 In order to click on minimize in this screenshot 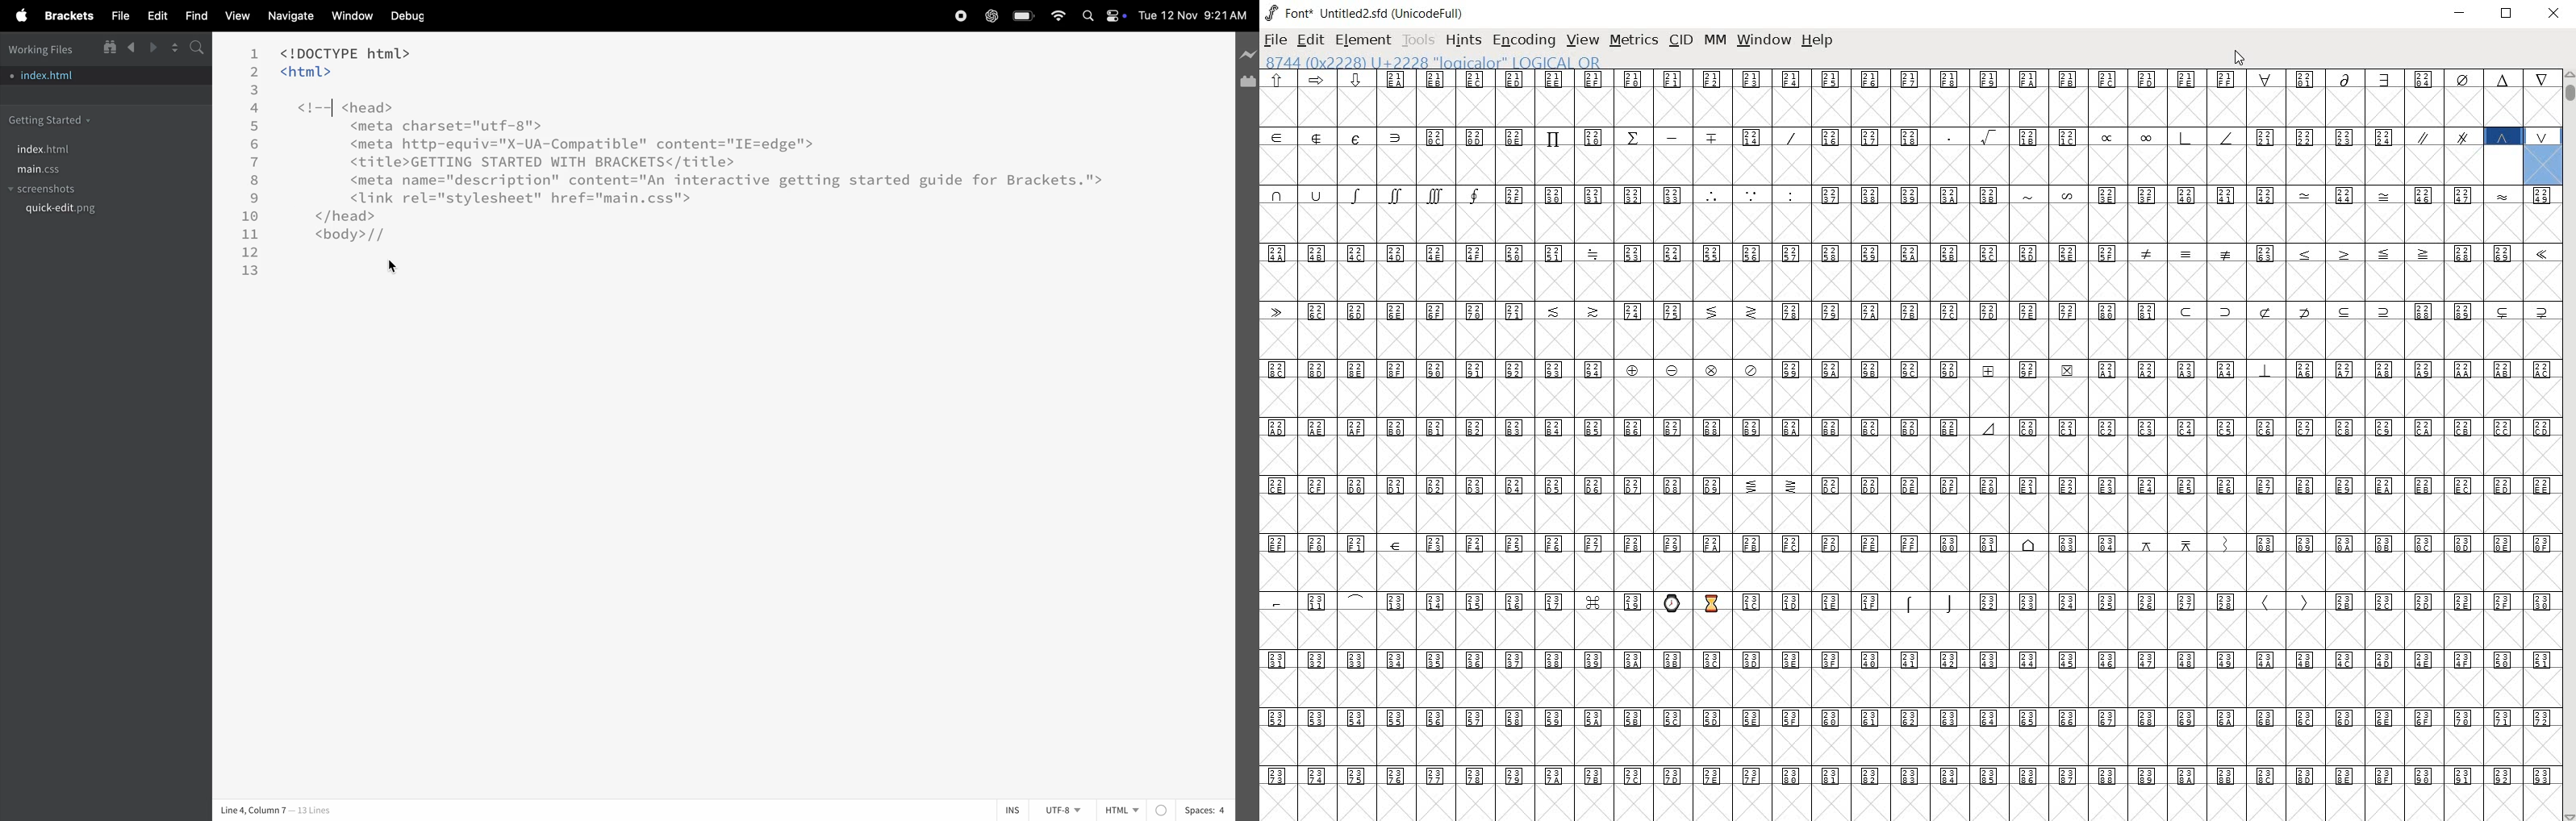, I will do `click(2461, 13)`.